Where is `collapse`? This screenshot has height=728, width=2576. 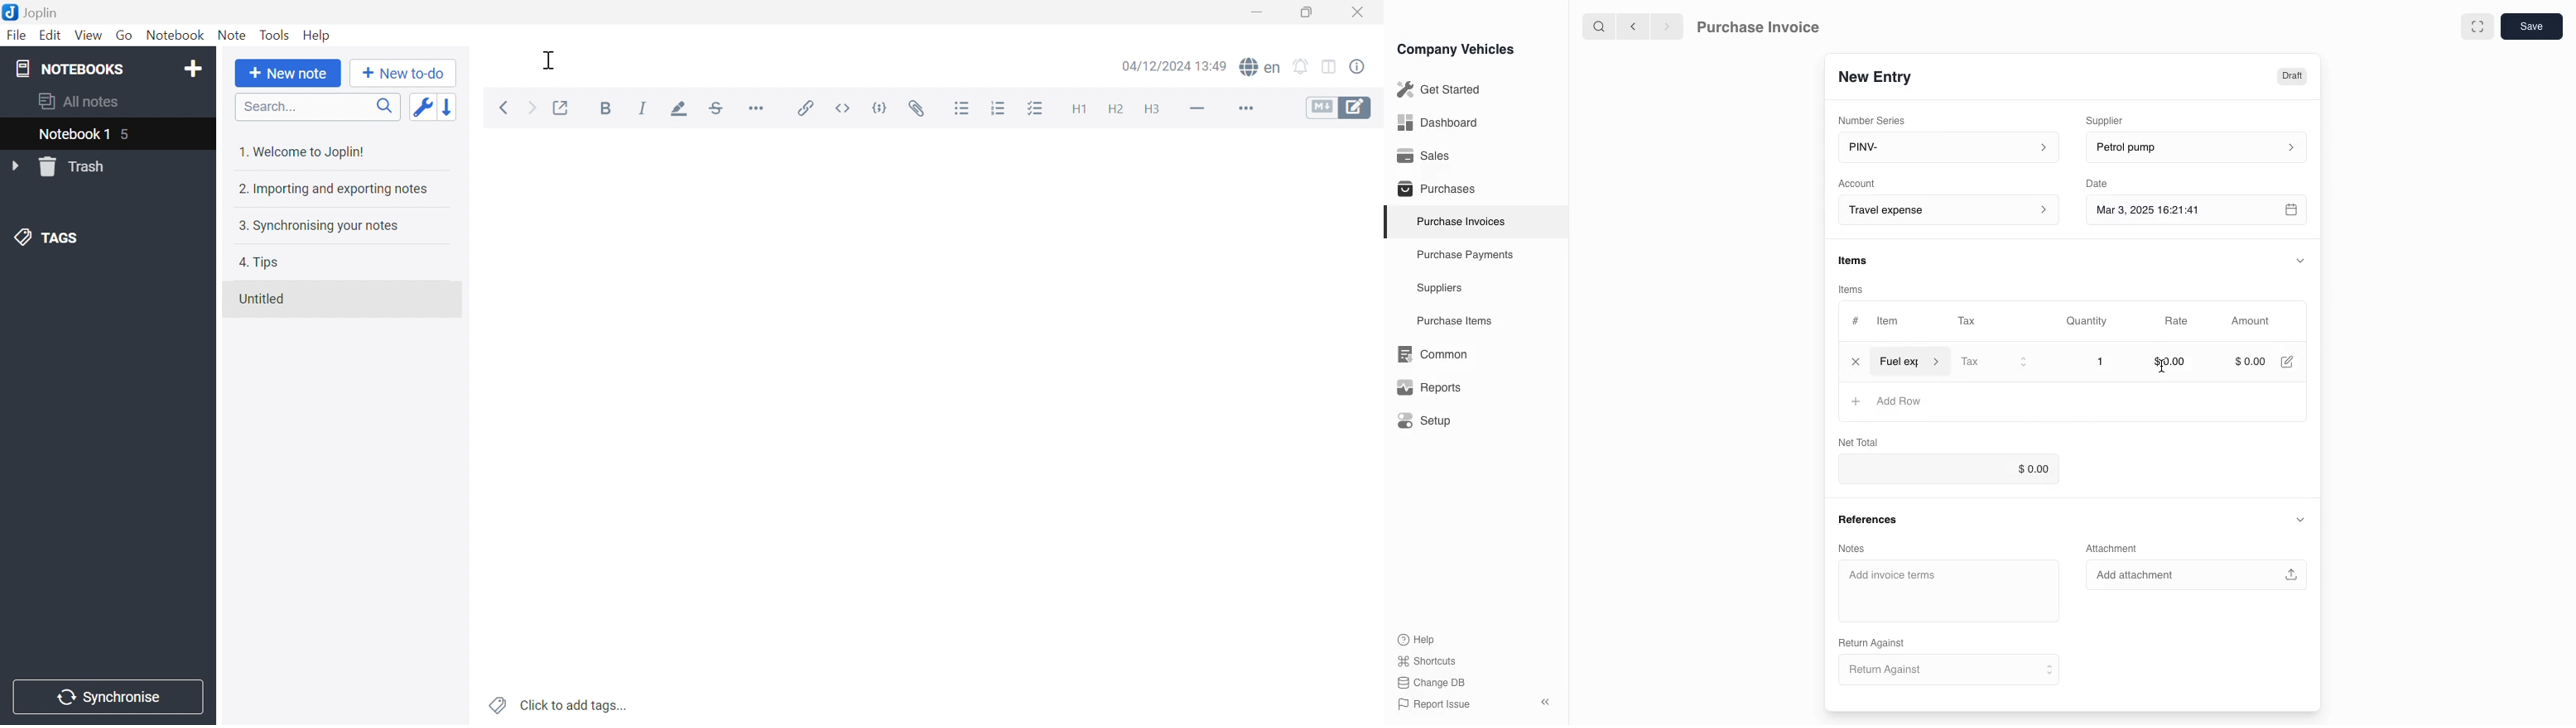
collapse is located at coordinates (2299, 520).